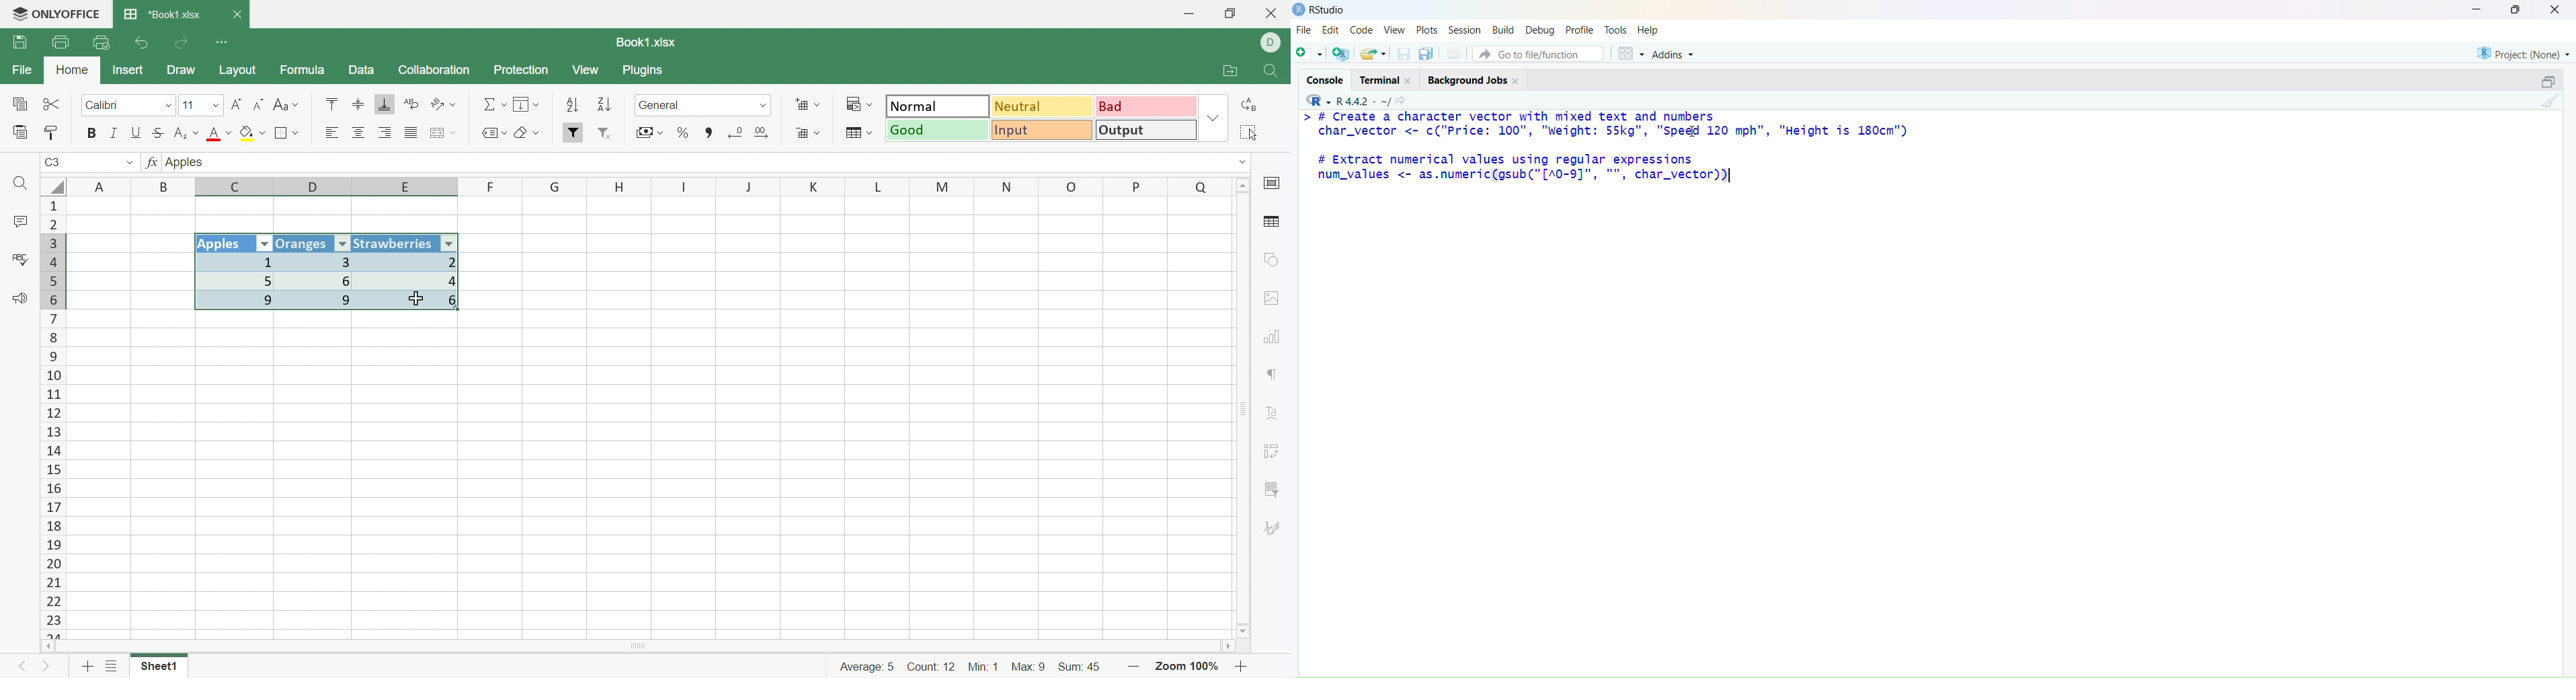 This screenshot has height=700, width=2576. Describe the element at coordinates (1694, 131) in the screenshot. I see `cursor` at that location.